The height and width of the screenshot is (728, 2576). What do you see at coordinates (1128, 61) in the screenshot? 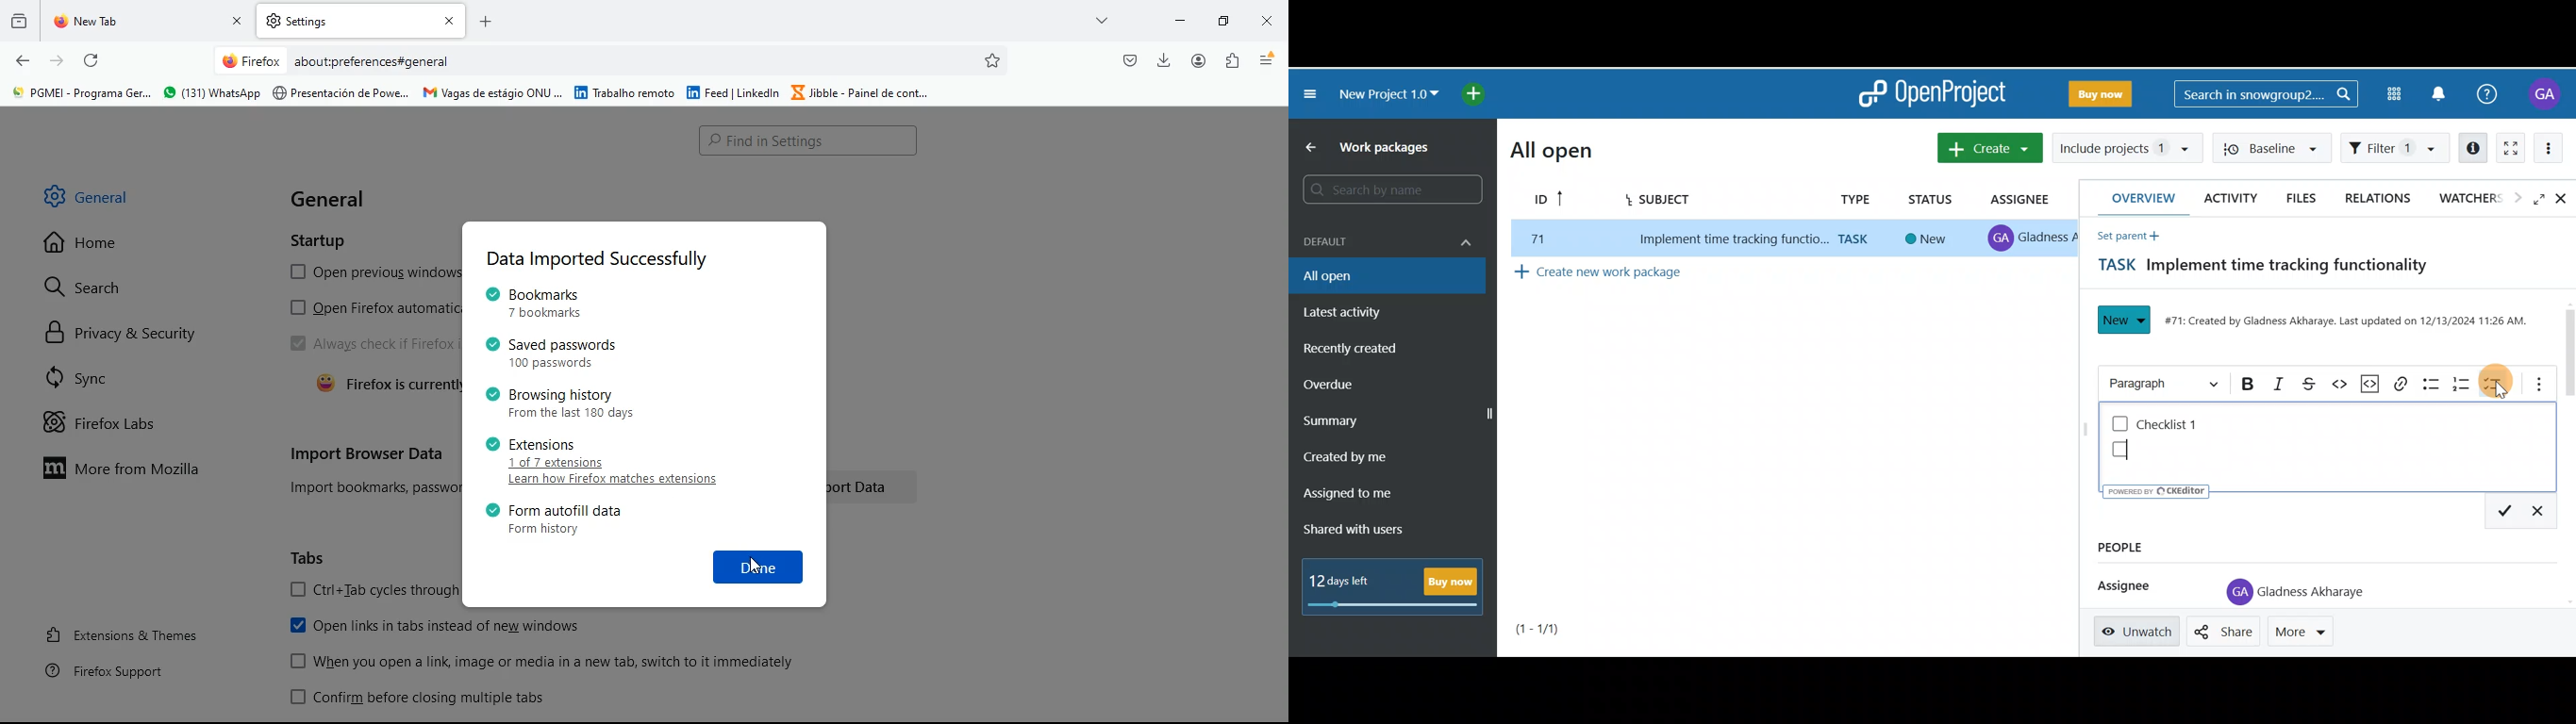
I see `pocket` at bounding box center [1128, 61].